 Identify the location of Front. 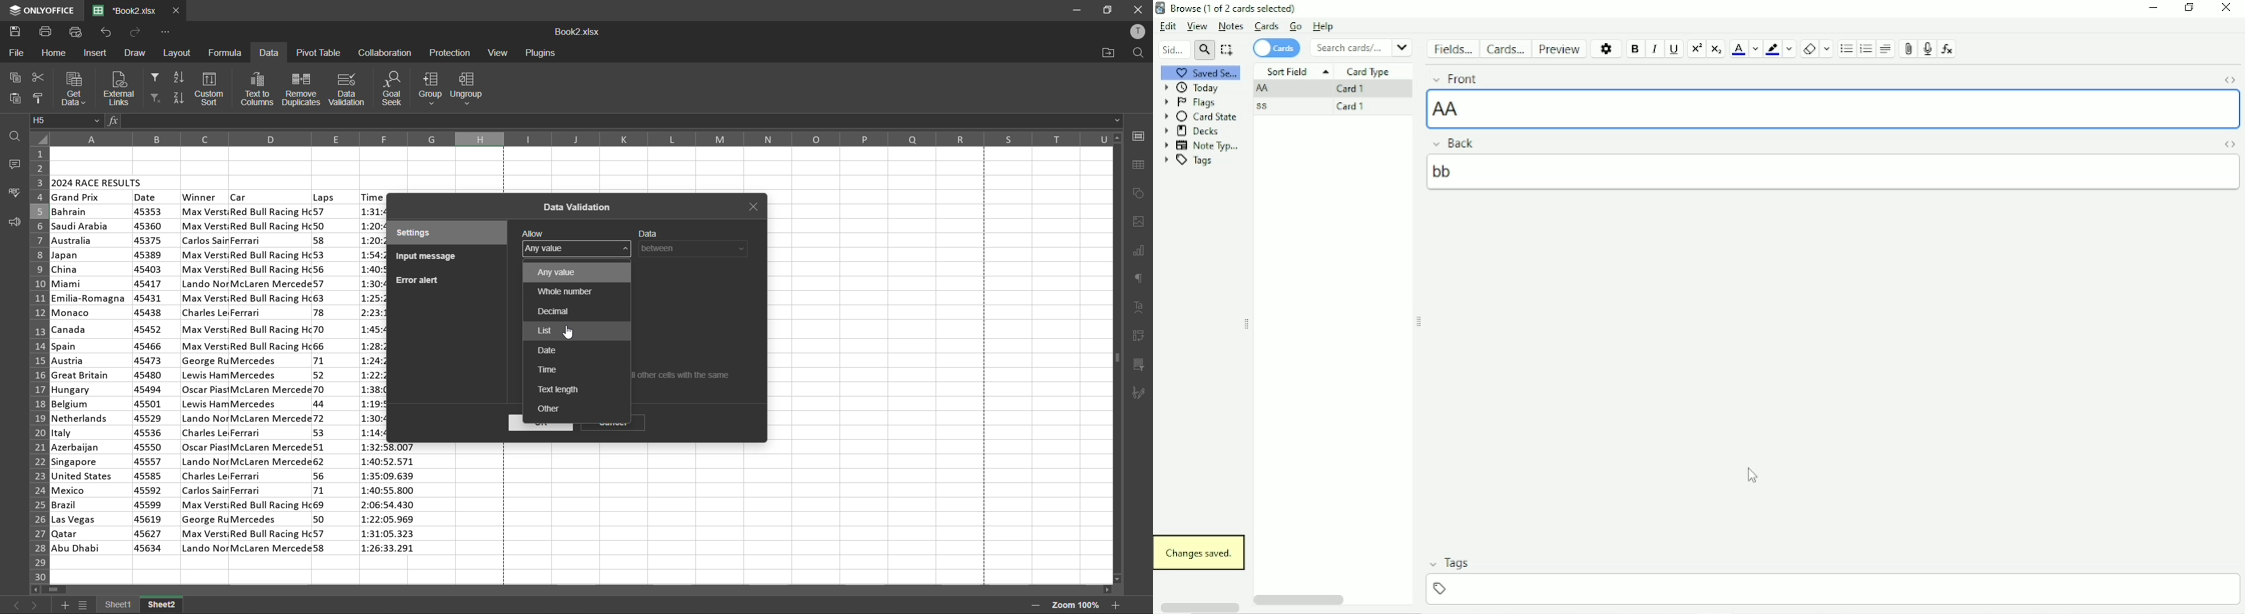
(1499, 79).